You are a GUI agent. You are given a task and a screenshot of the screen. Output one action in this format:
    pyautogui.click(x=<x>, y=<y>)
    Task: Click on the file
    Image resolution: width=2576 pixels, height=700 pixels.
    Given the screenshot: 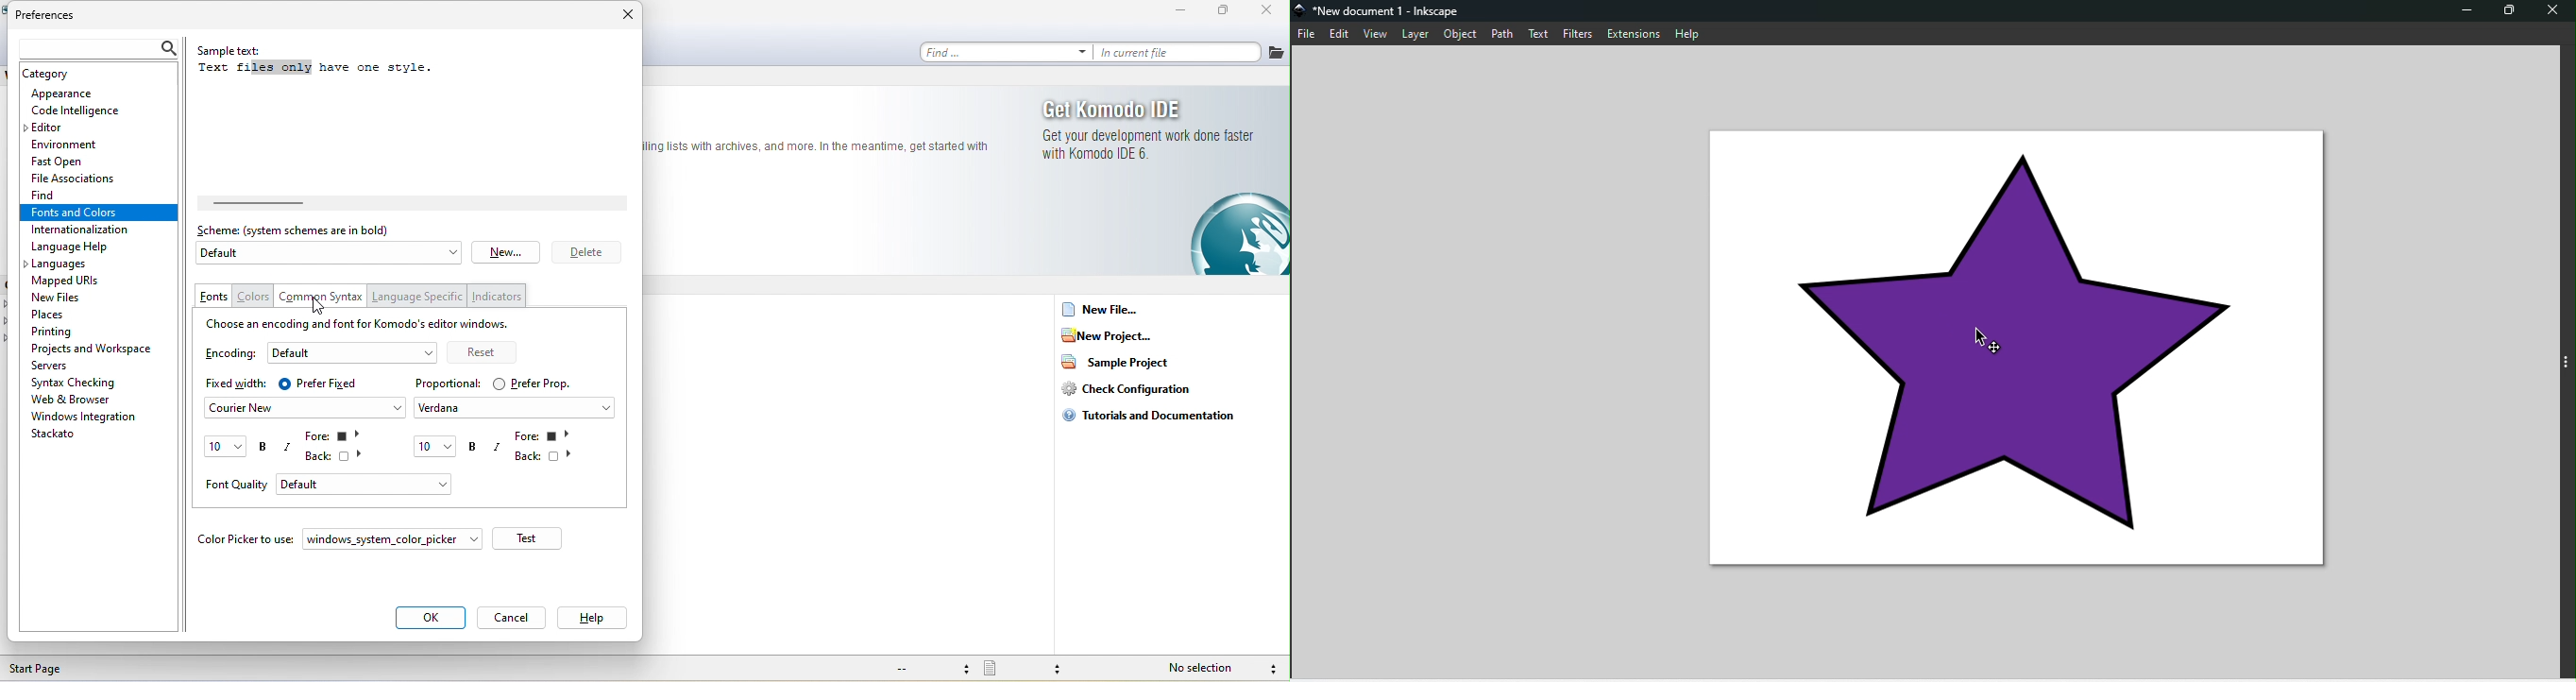 What is the action you would take?
    pyautogui.click(x=1277, y=52)
    